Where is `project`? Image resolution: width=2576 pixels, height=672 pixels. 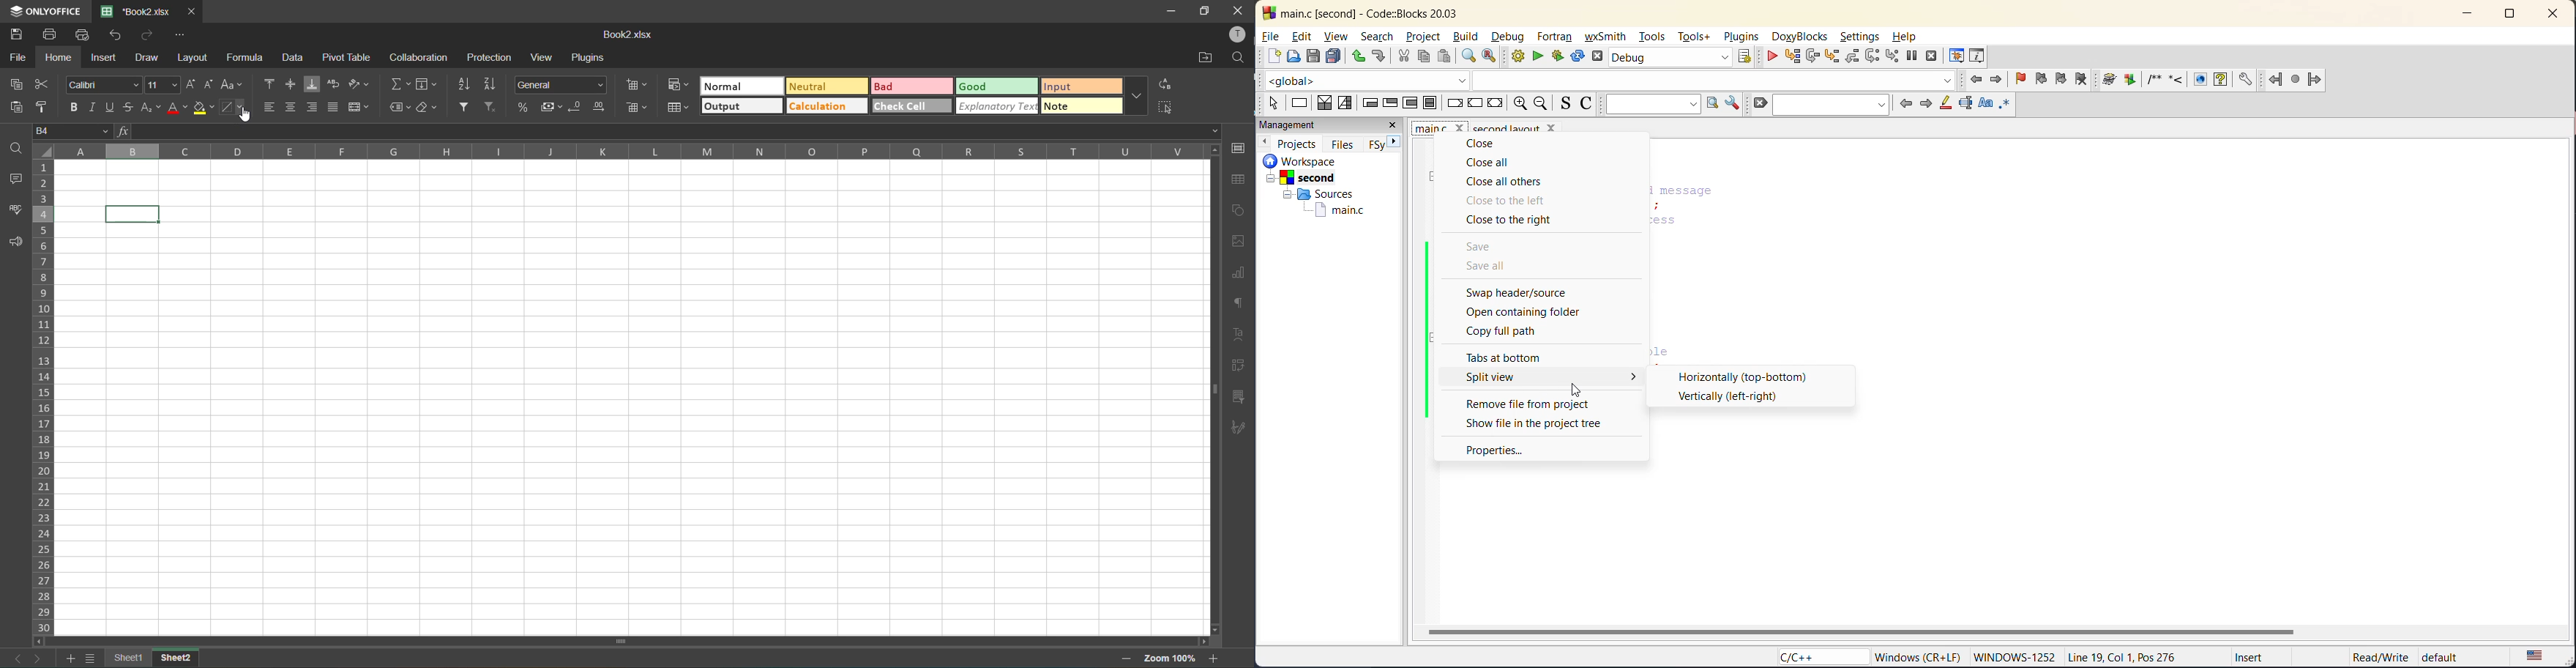
project is located at coordinates (1427, 38).